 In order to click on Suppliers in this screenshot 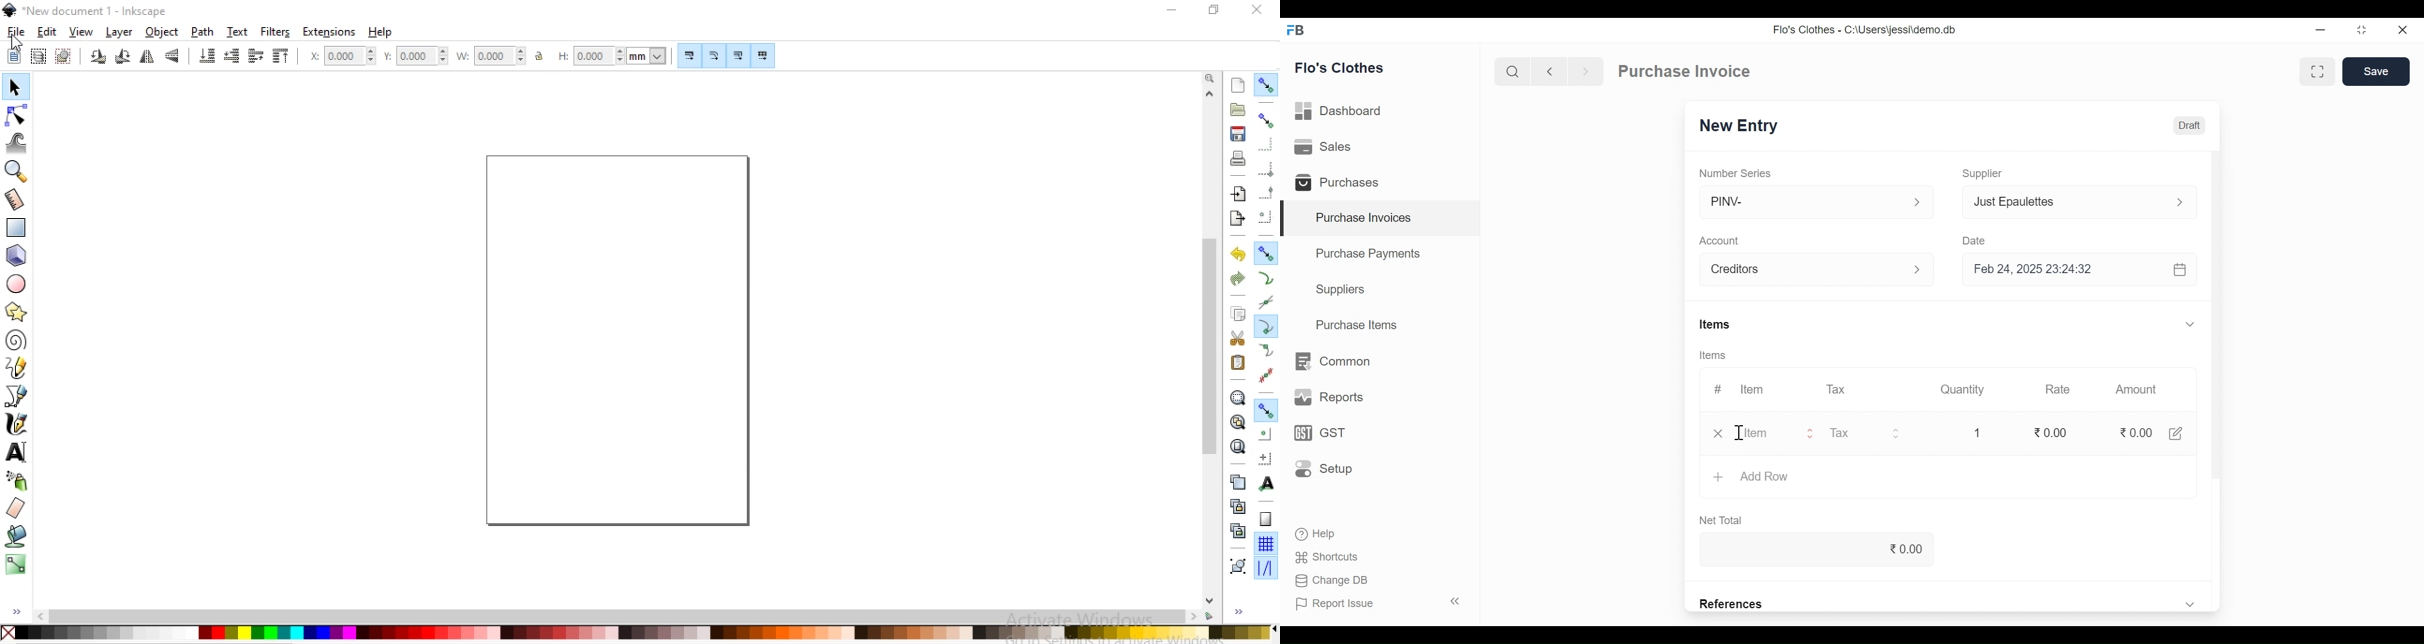, I will do `click(1343, 291)`.